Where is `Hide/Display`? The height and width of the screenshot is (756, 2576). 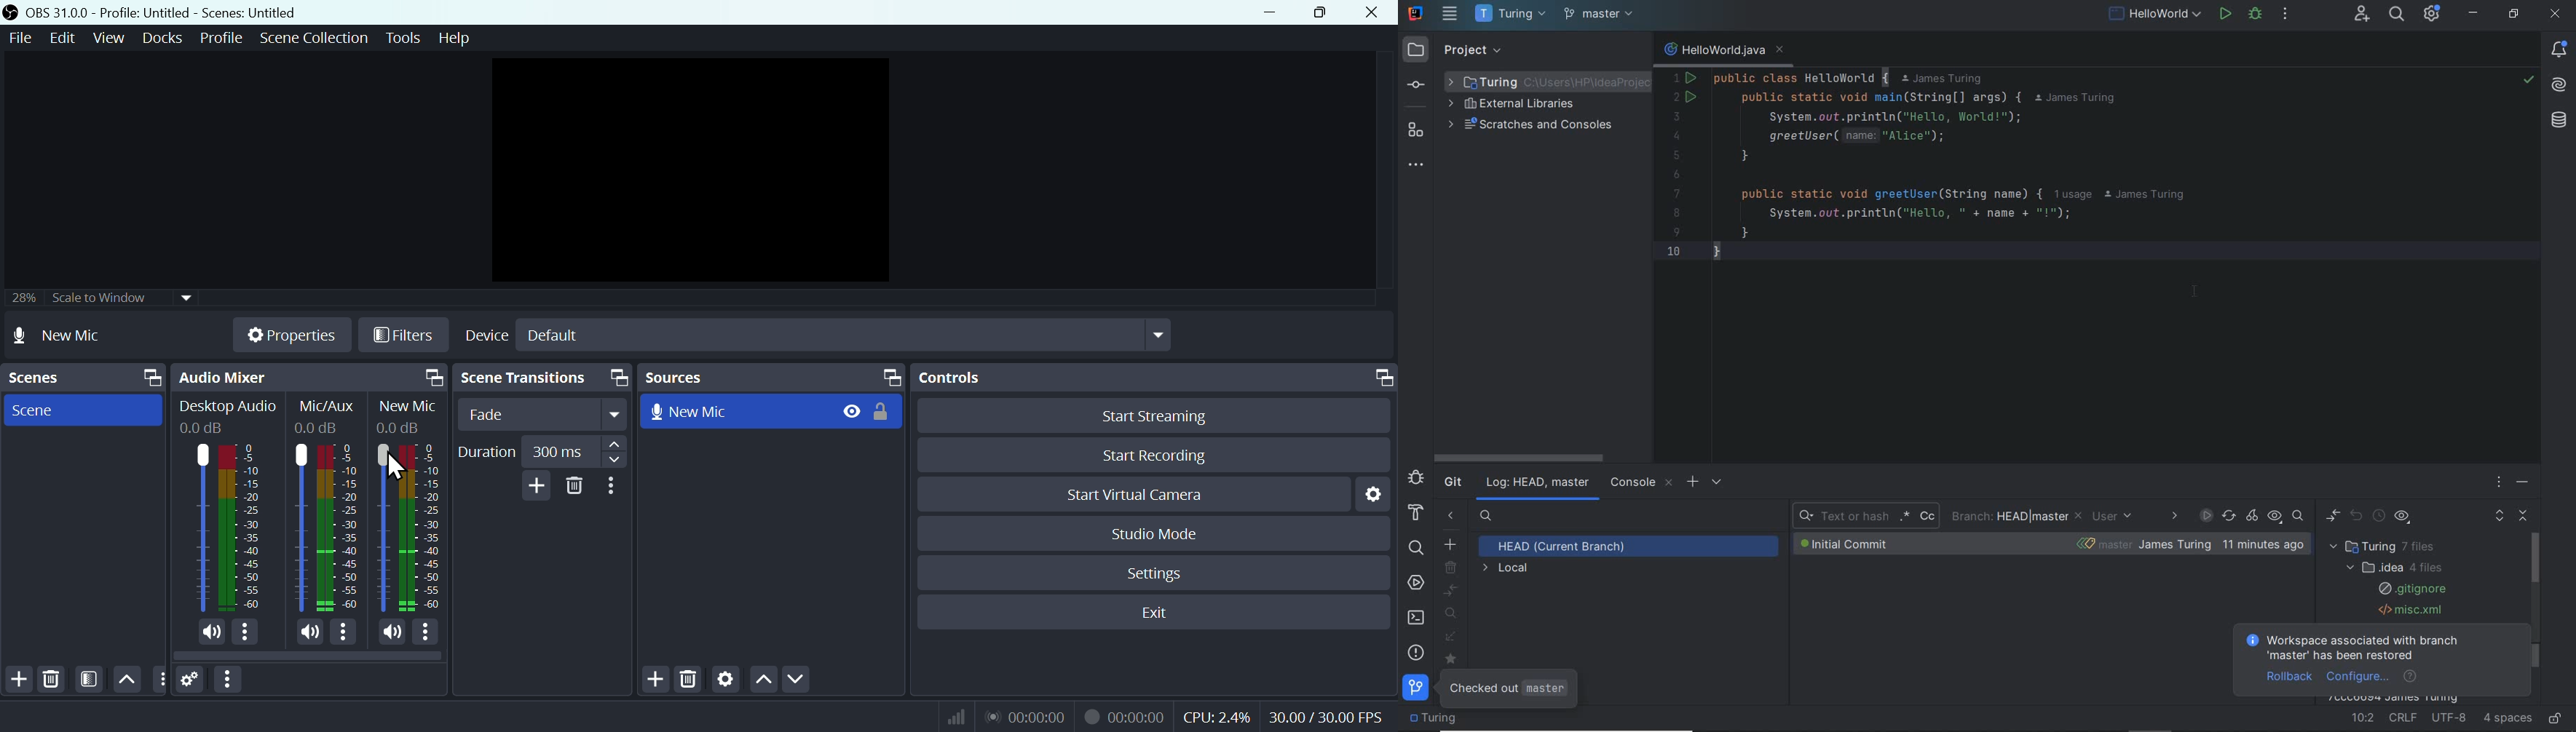 Hide/Display is located at coordinates (850, 410).